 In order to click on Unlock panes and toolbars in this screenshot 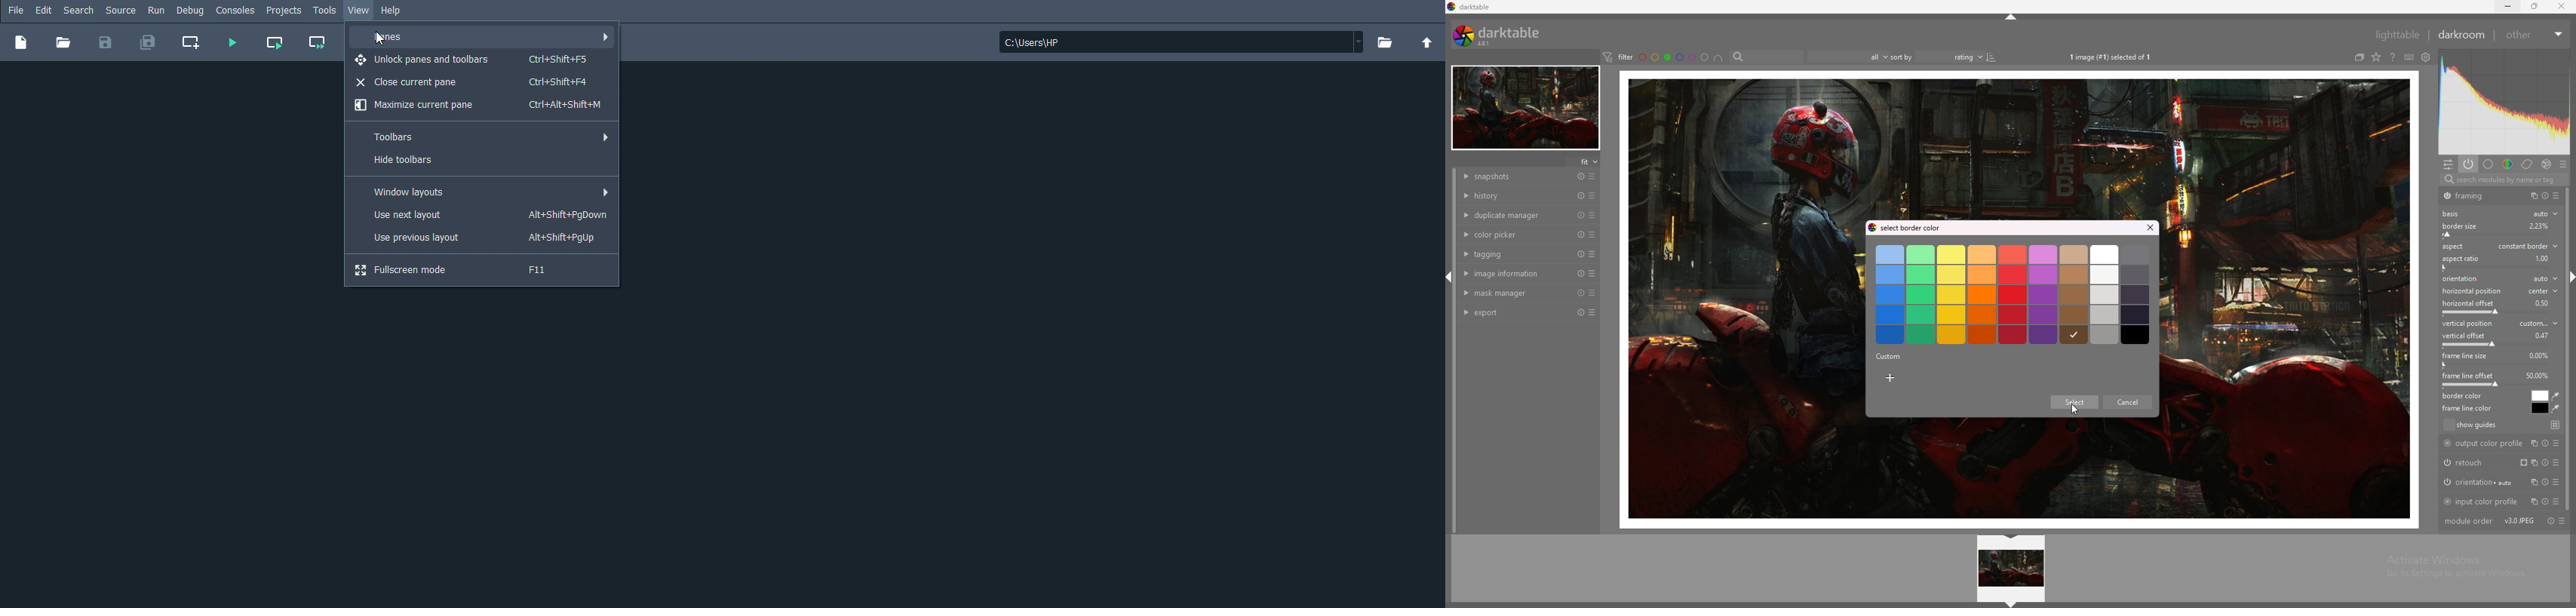, I will do `click(484, 60)`.